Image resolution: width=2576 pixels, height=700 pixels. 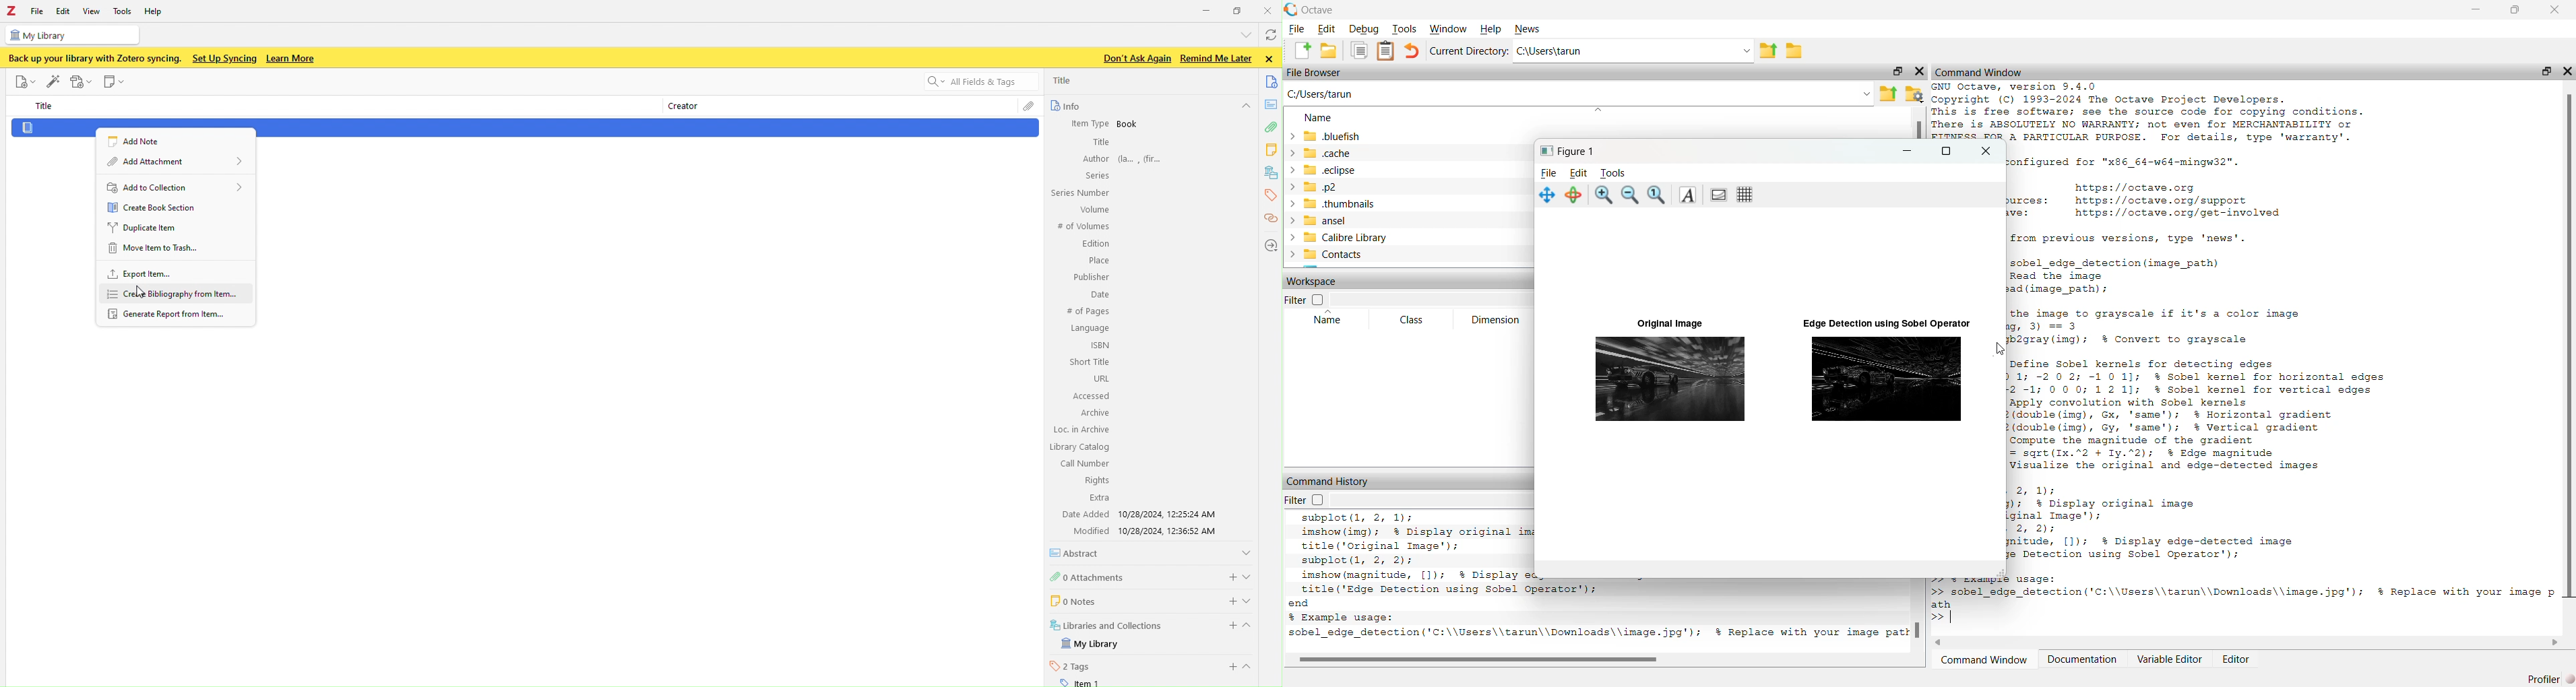 I want to click on folder settings, so click(x=1916, y=93).